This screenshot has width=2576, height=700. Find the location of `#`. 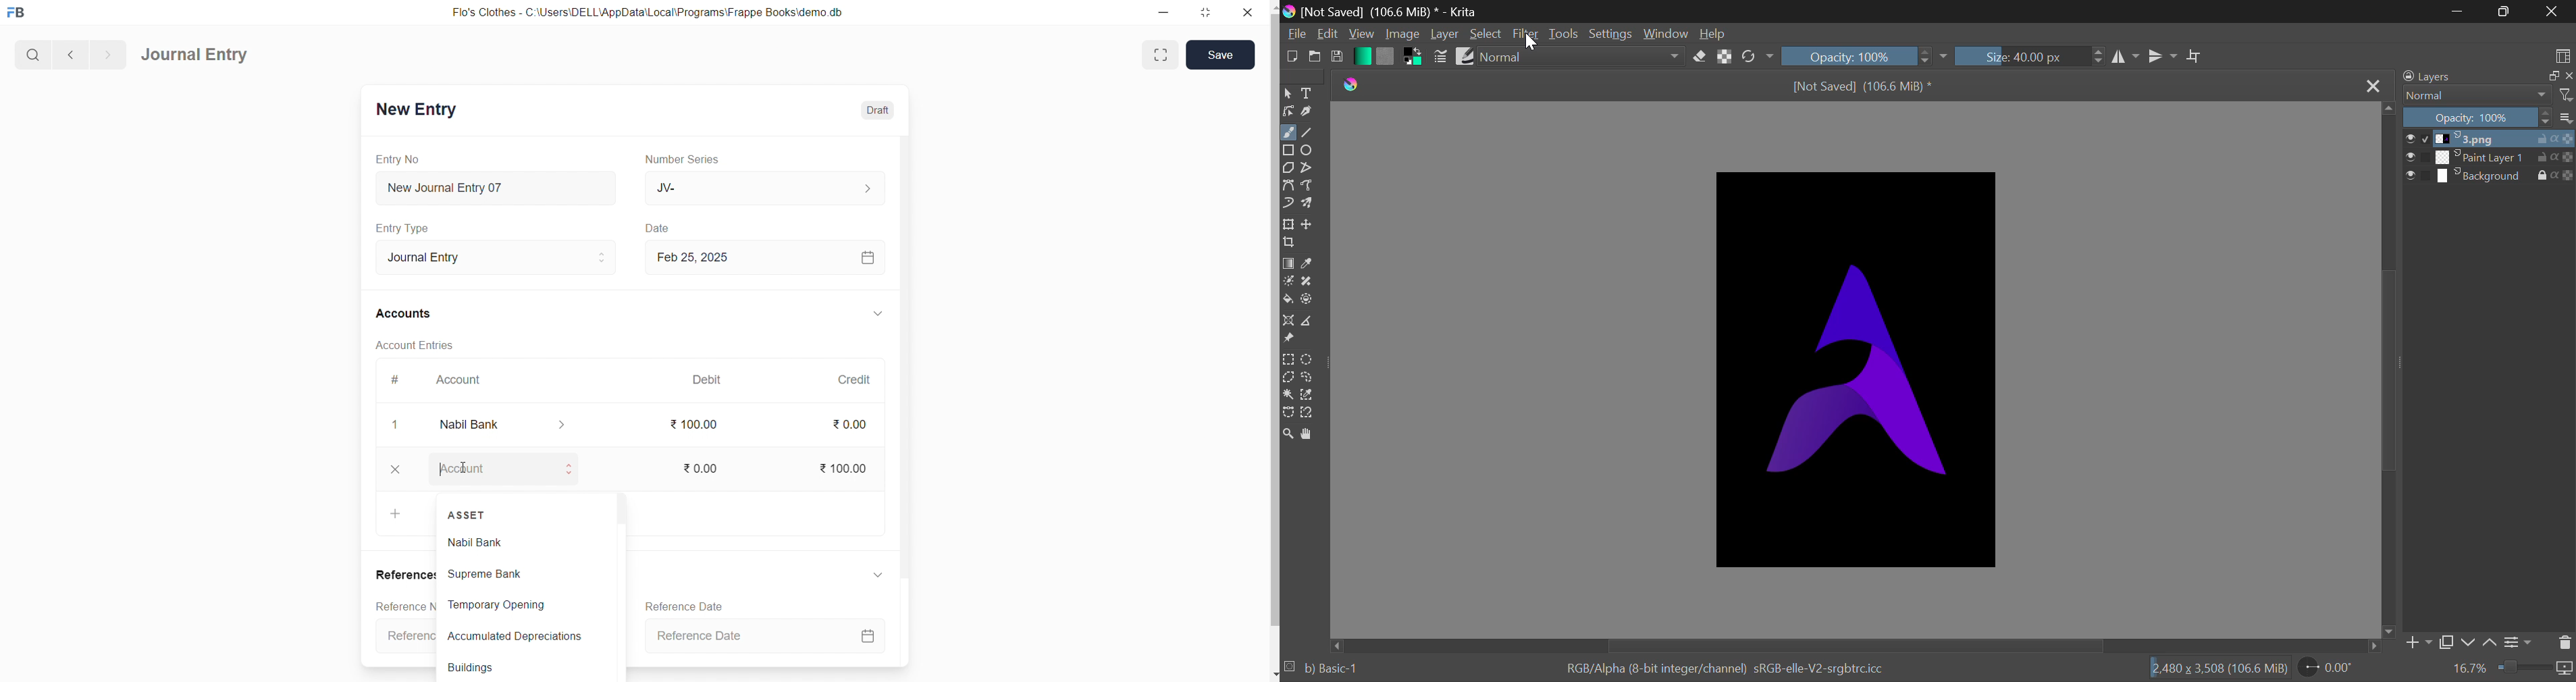

# is located at coordinates (400, 380).